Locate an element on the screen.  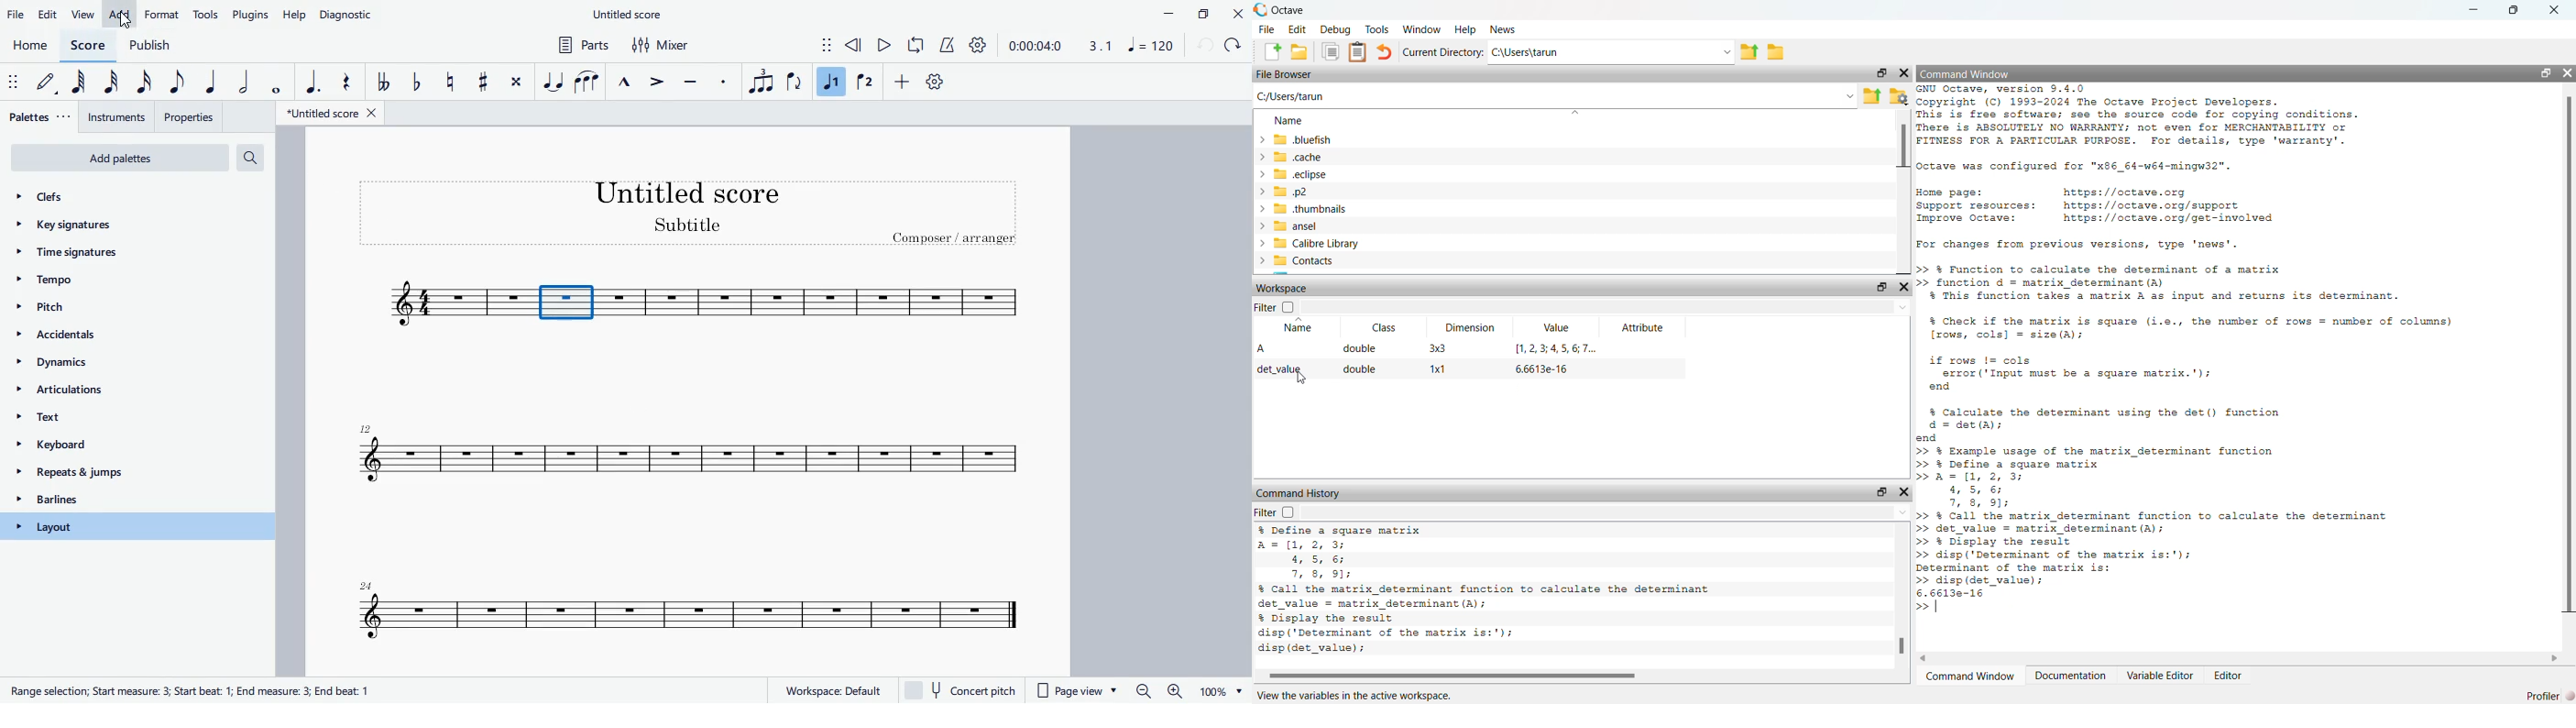
32nd note is located at coordinates (116, 82).